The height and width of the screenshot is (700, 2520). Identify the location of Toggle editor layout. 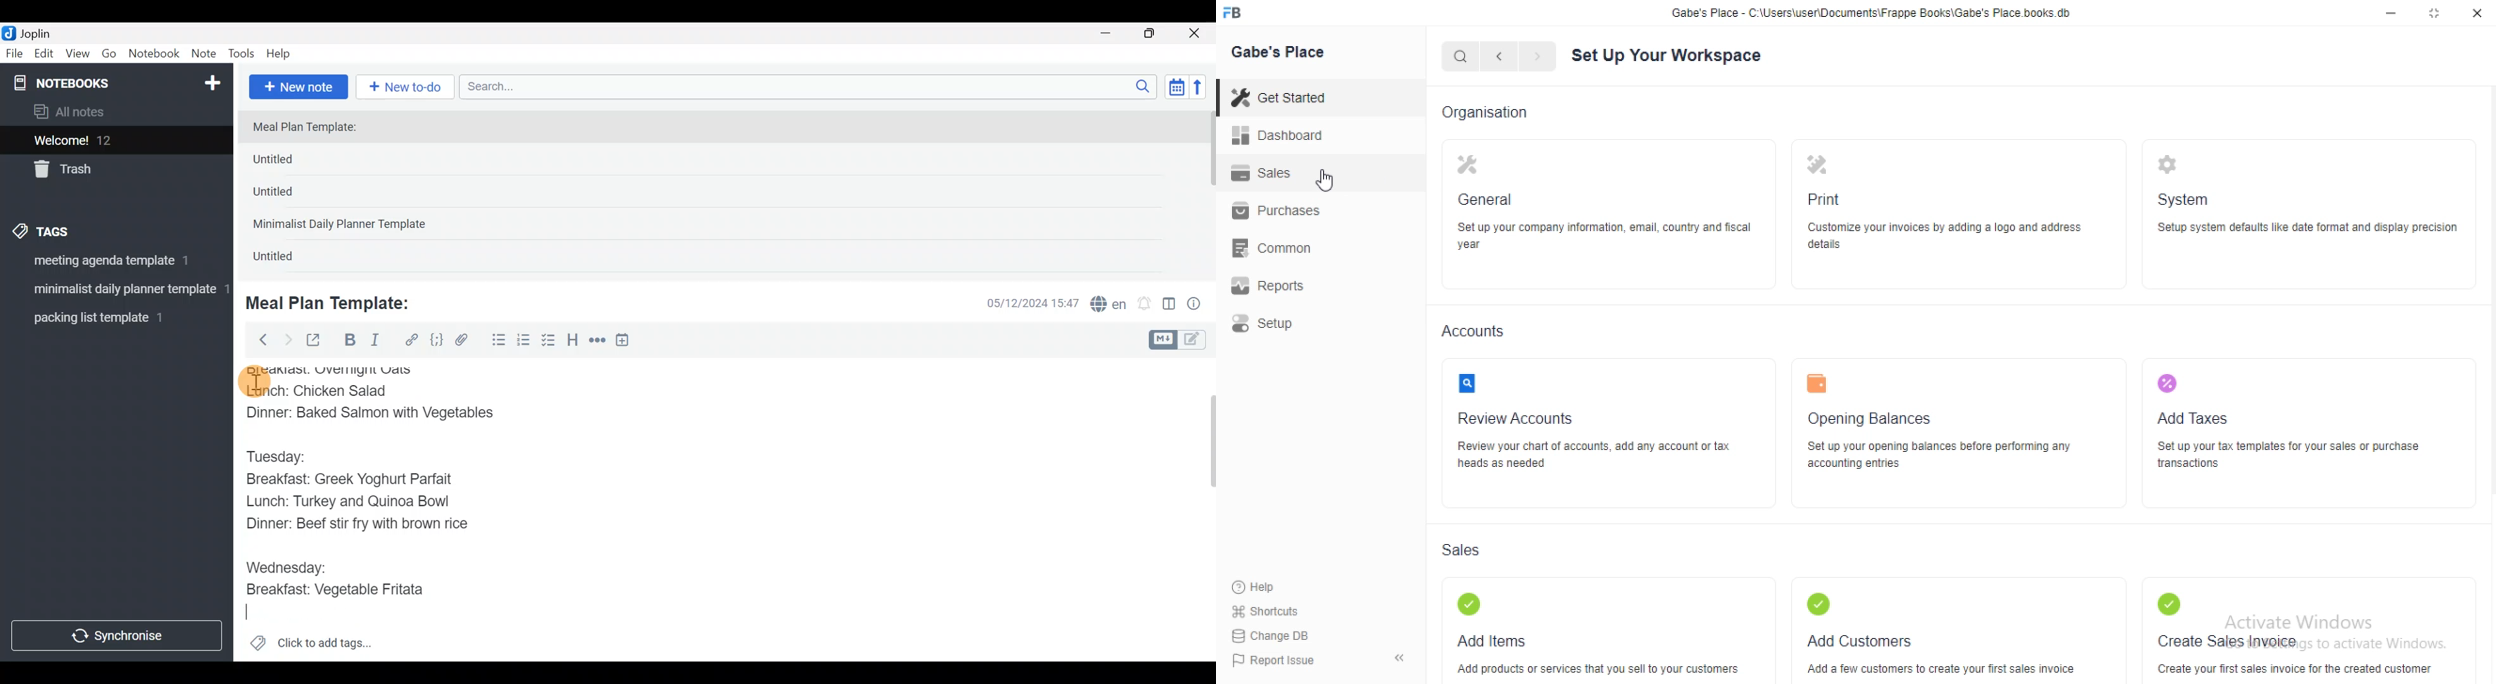
(1170, 305).